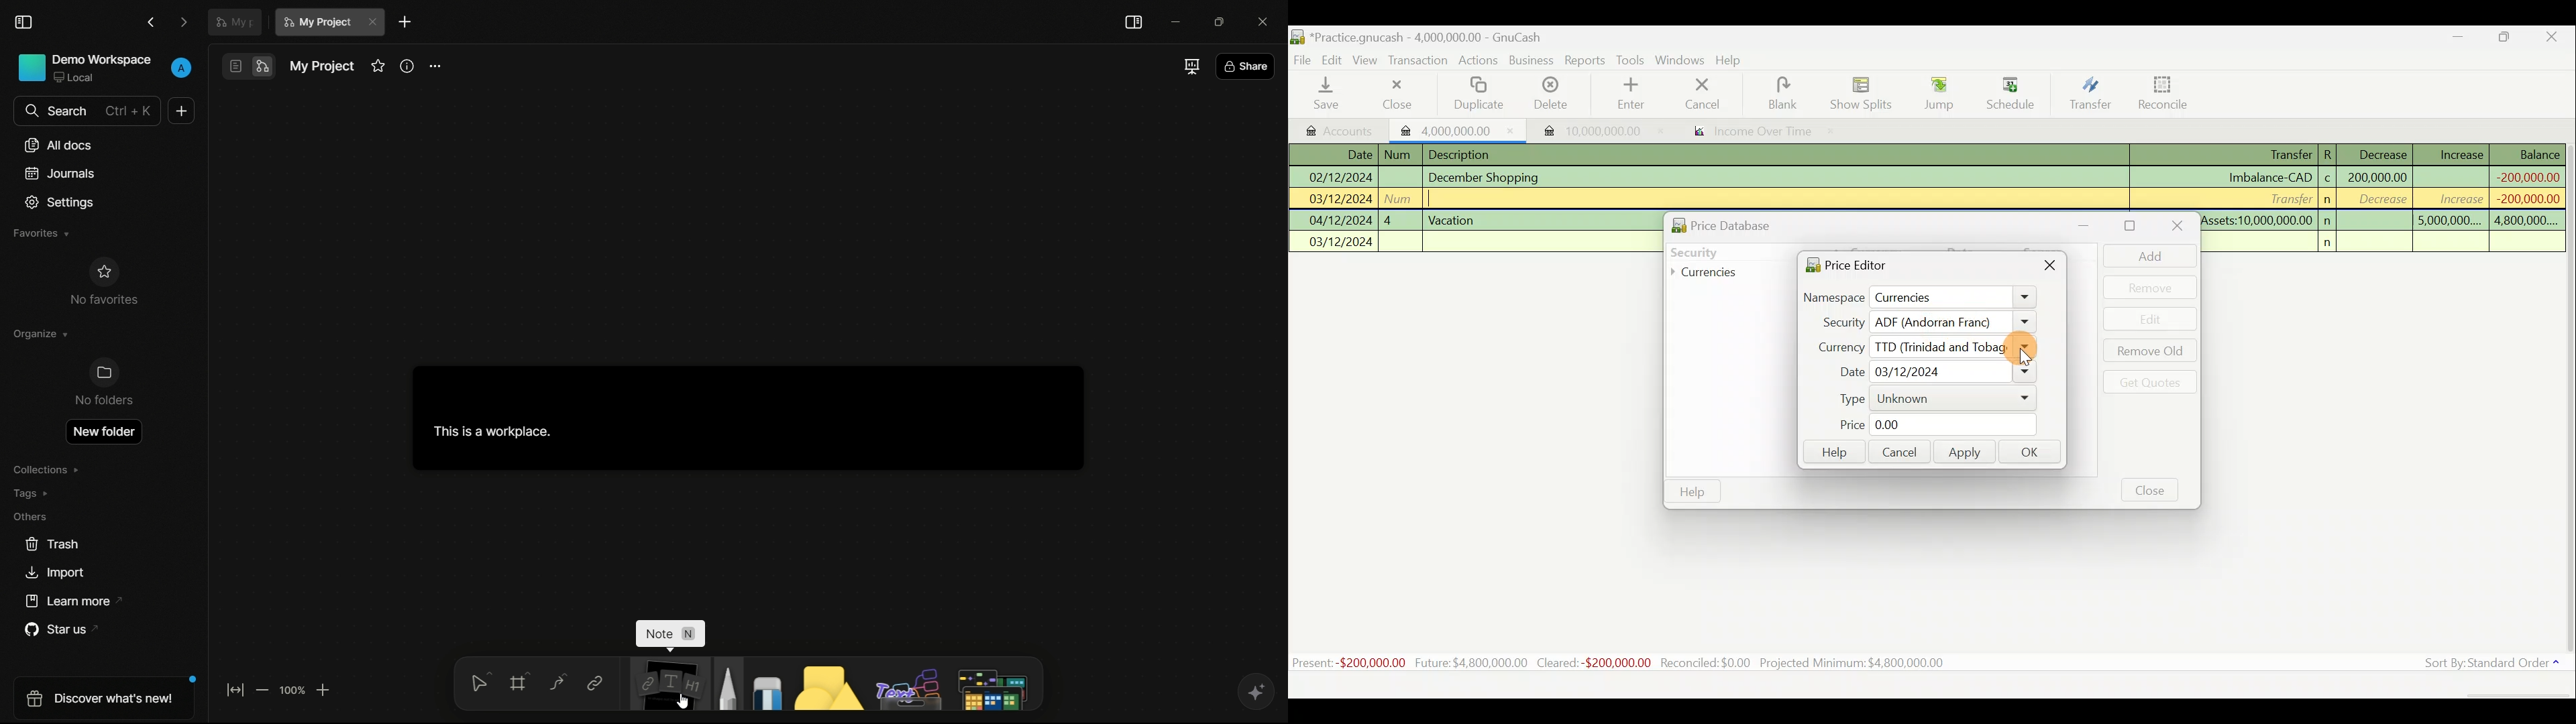  I want to click on note pop up, so click(663, 636).